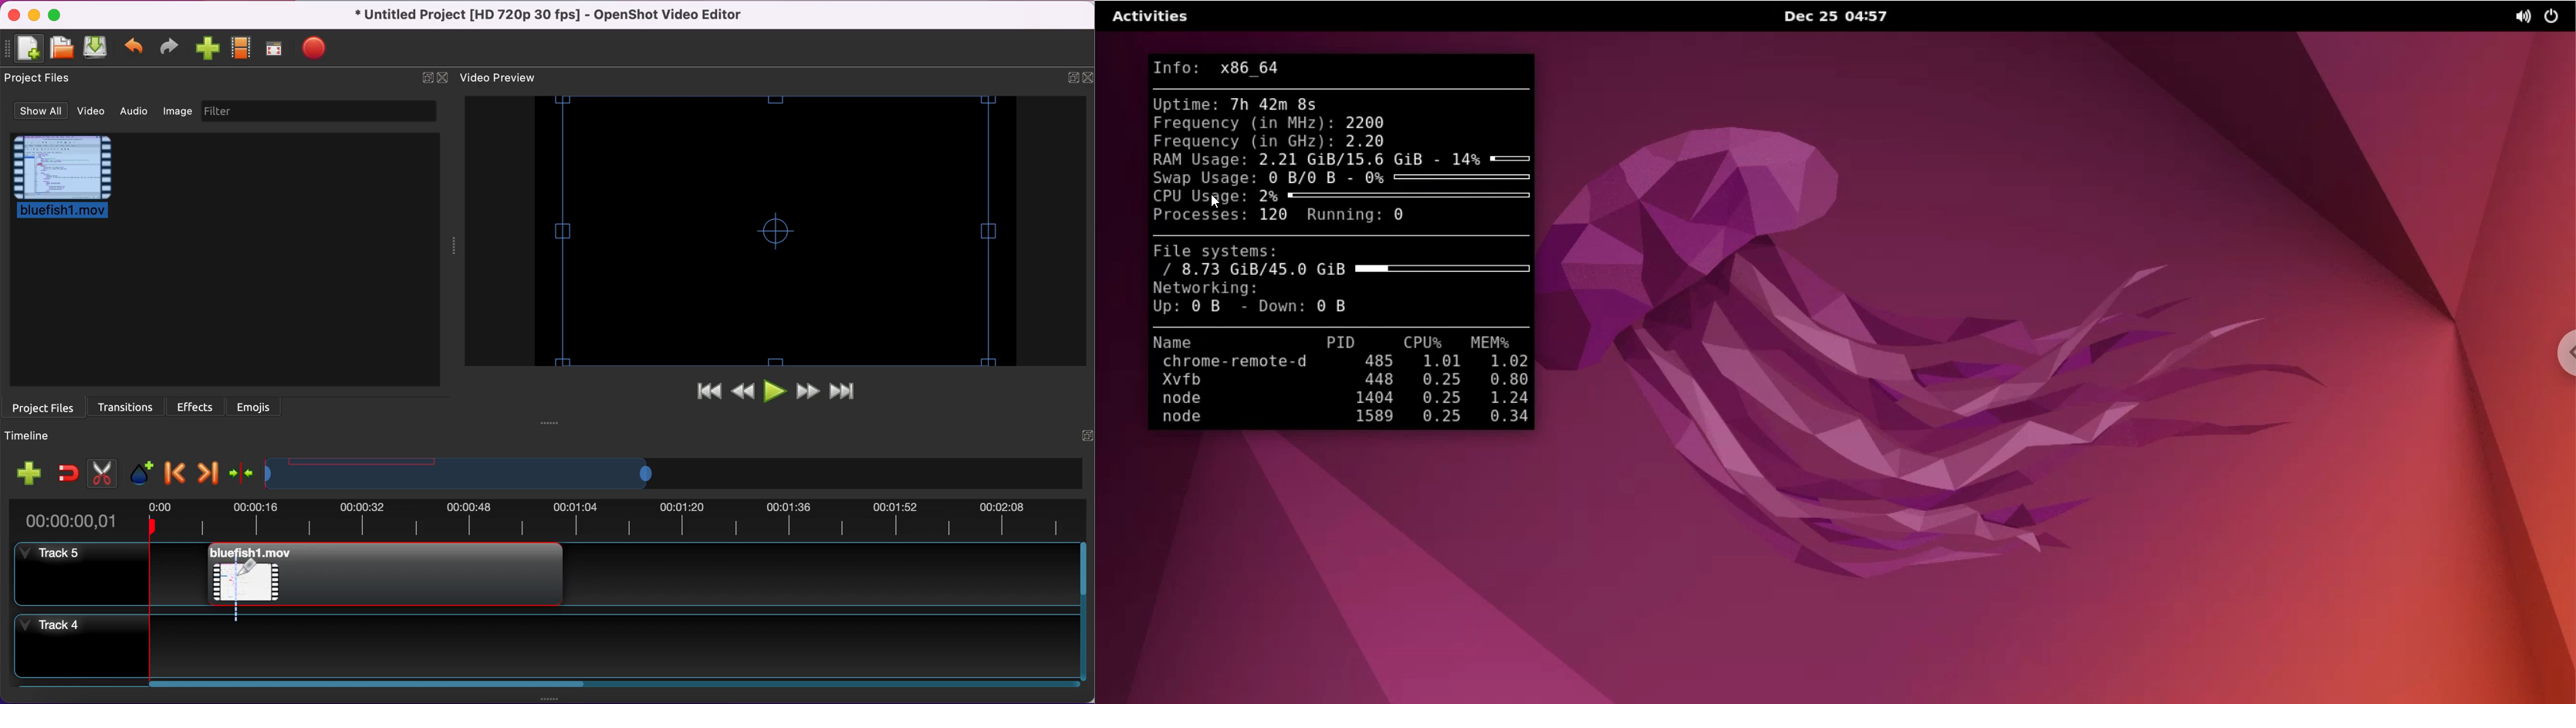 The width and height of the screenshot is (2576, 728). What do you see at coordinates (426, 77) in the screenshot?
I see `expand/hide` at bounding box center [426, 77].